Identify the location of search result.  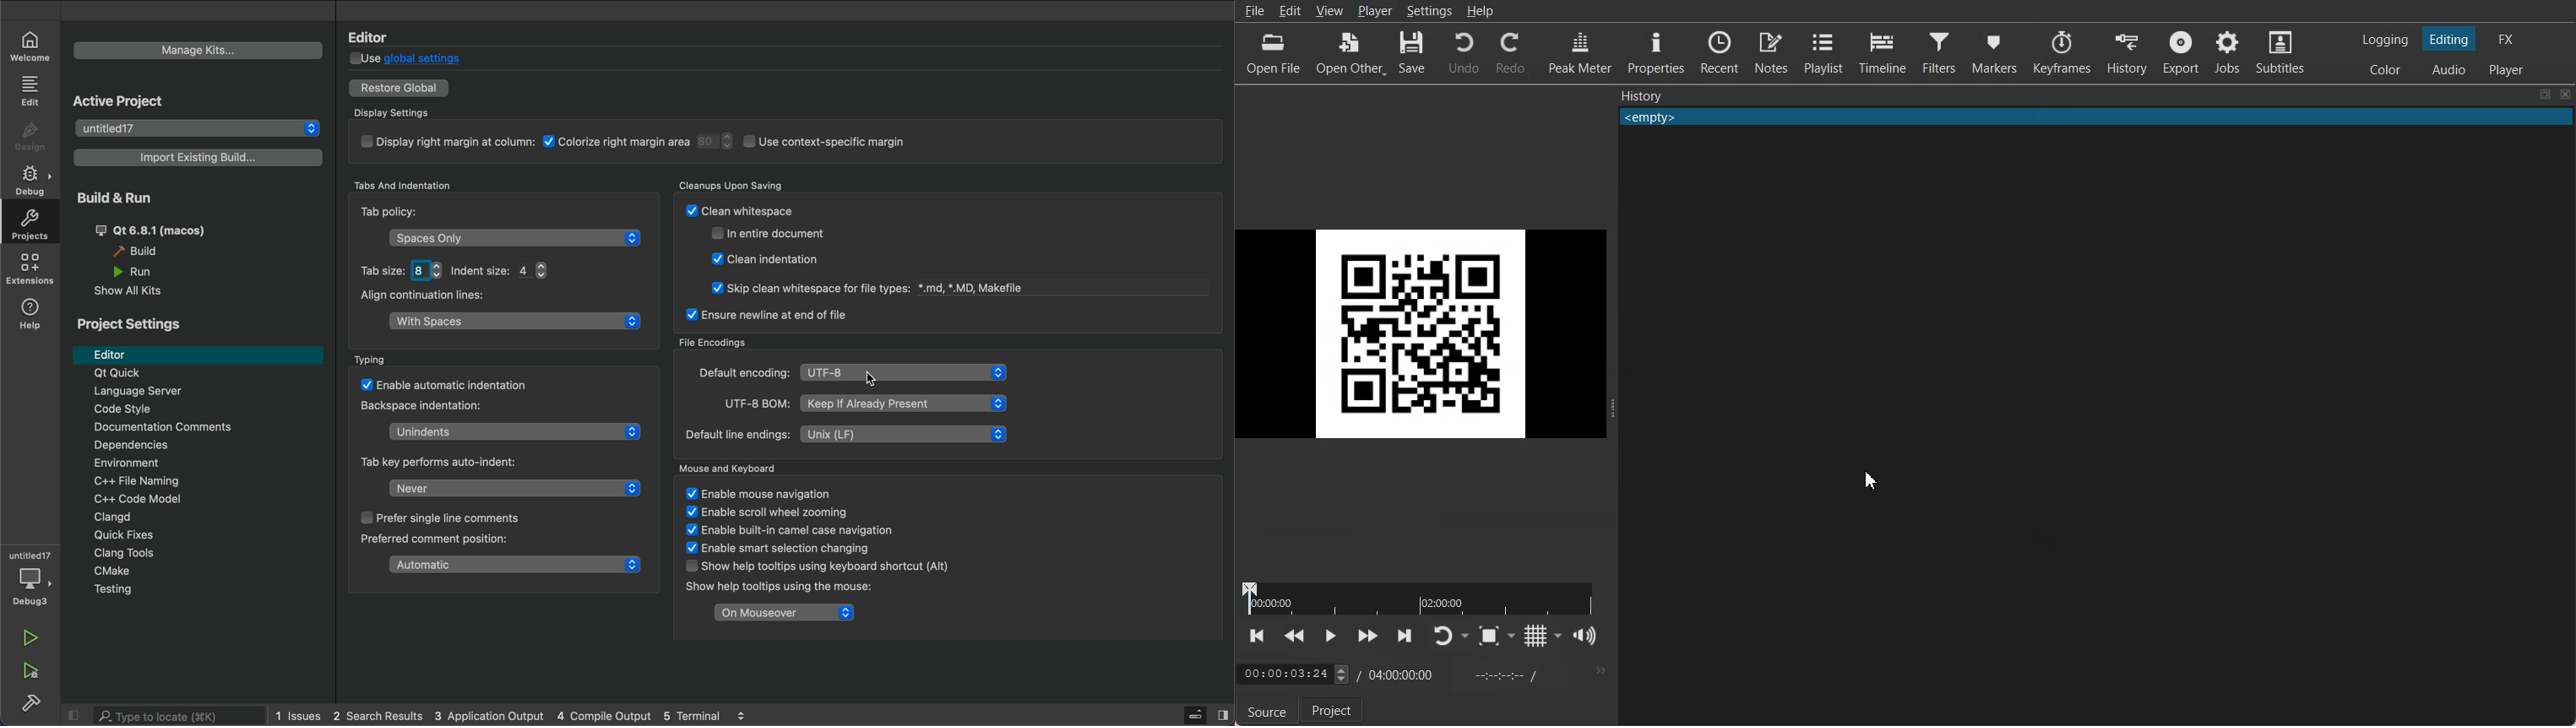
(380, 714).